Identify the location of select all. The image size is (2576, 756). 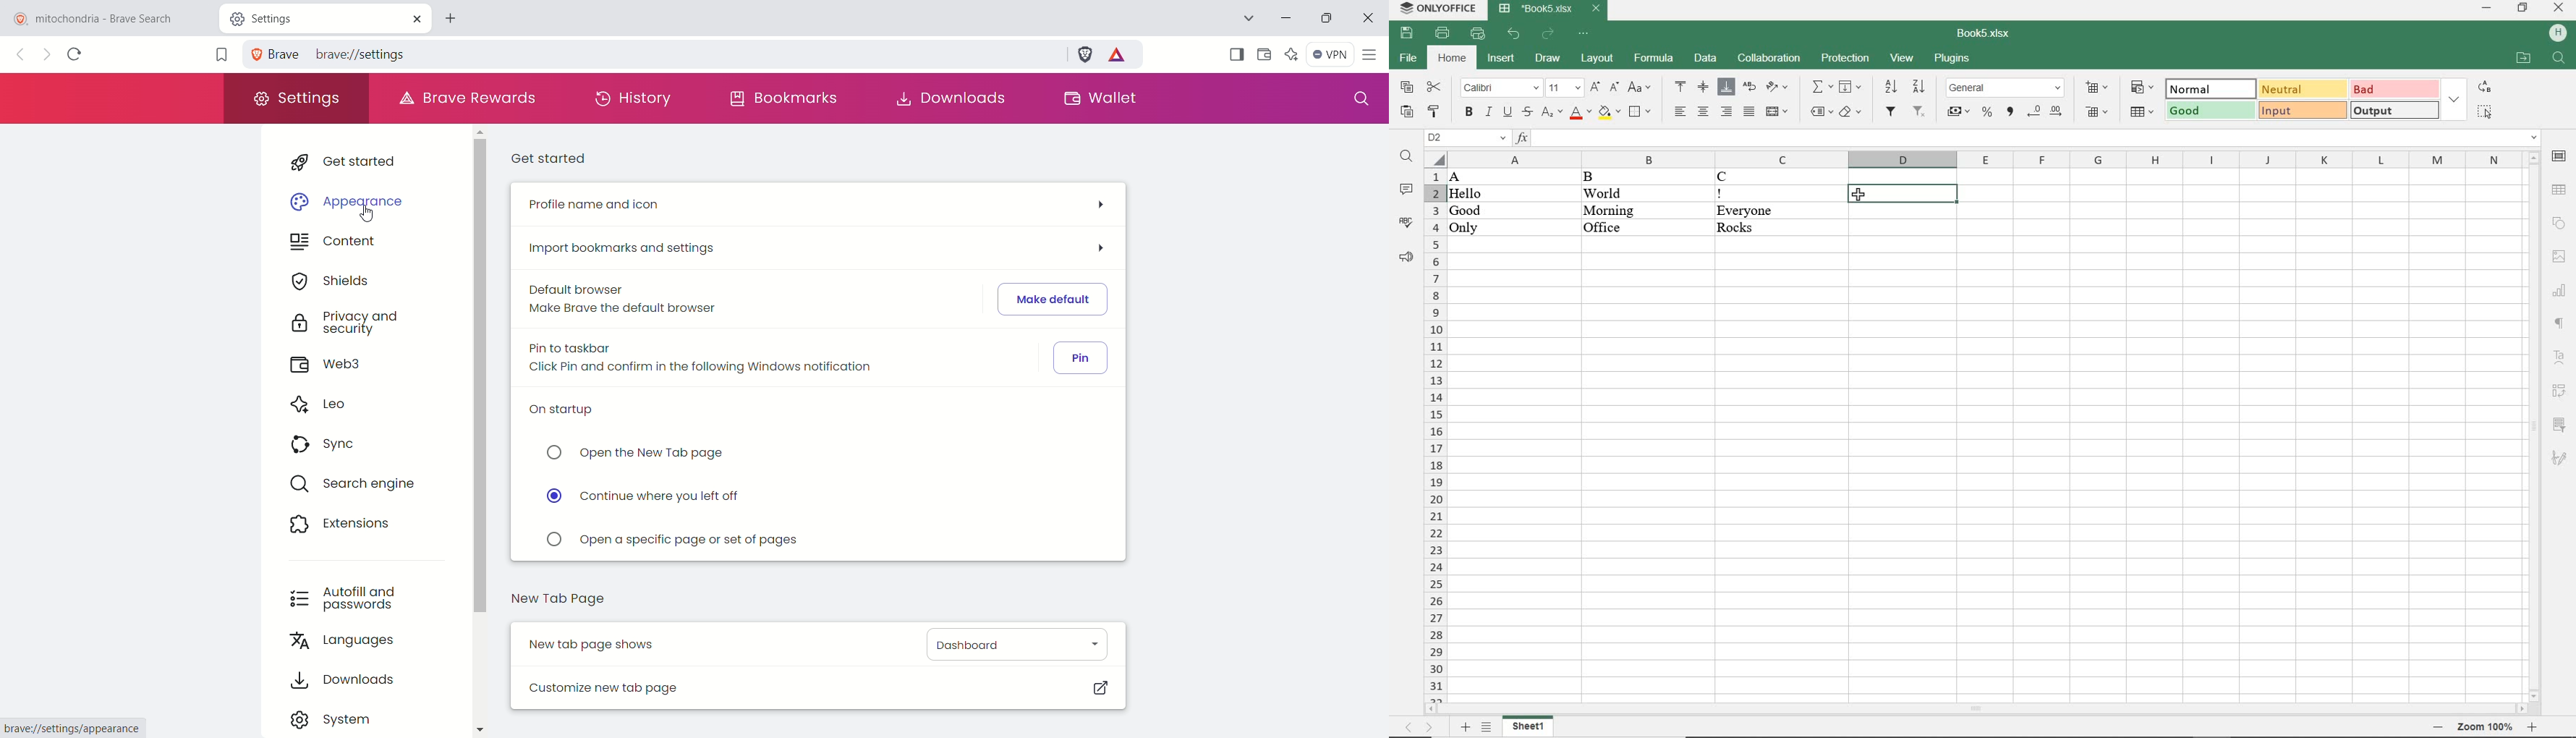
(2484, 113).